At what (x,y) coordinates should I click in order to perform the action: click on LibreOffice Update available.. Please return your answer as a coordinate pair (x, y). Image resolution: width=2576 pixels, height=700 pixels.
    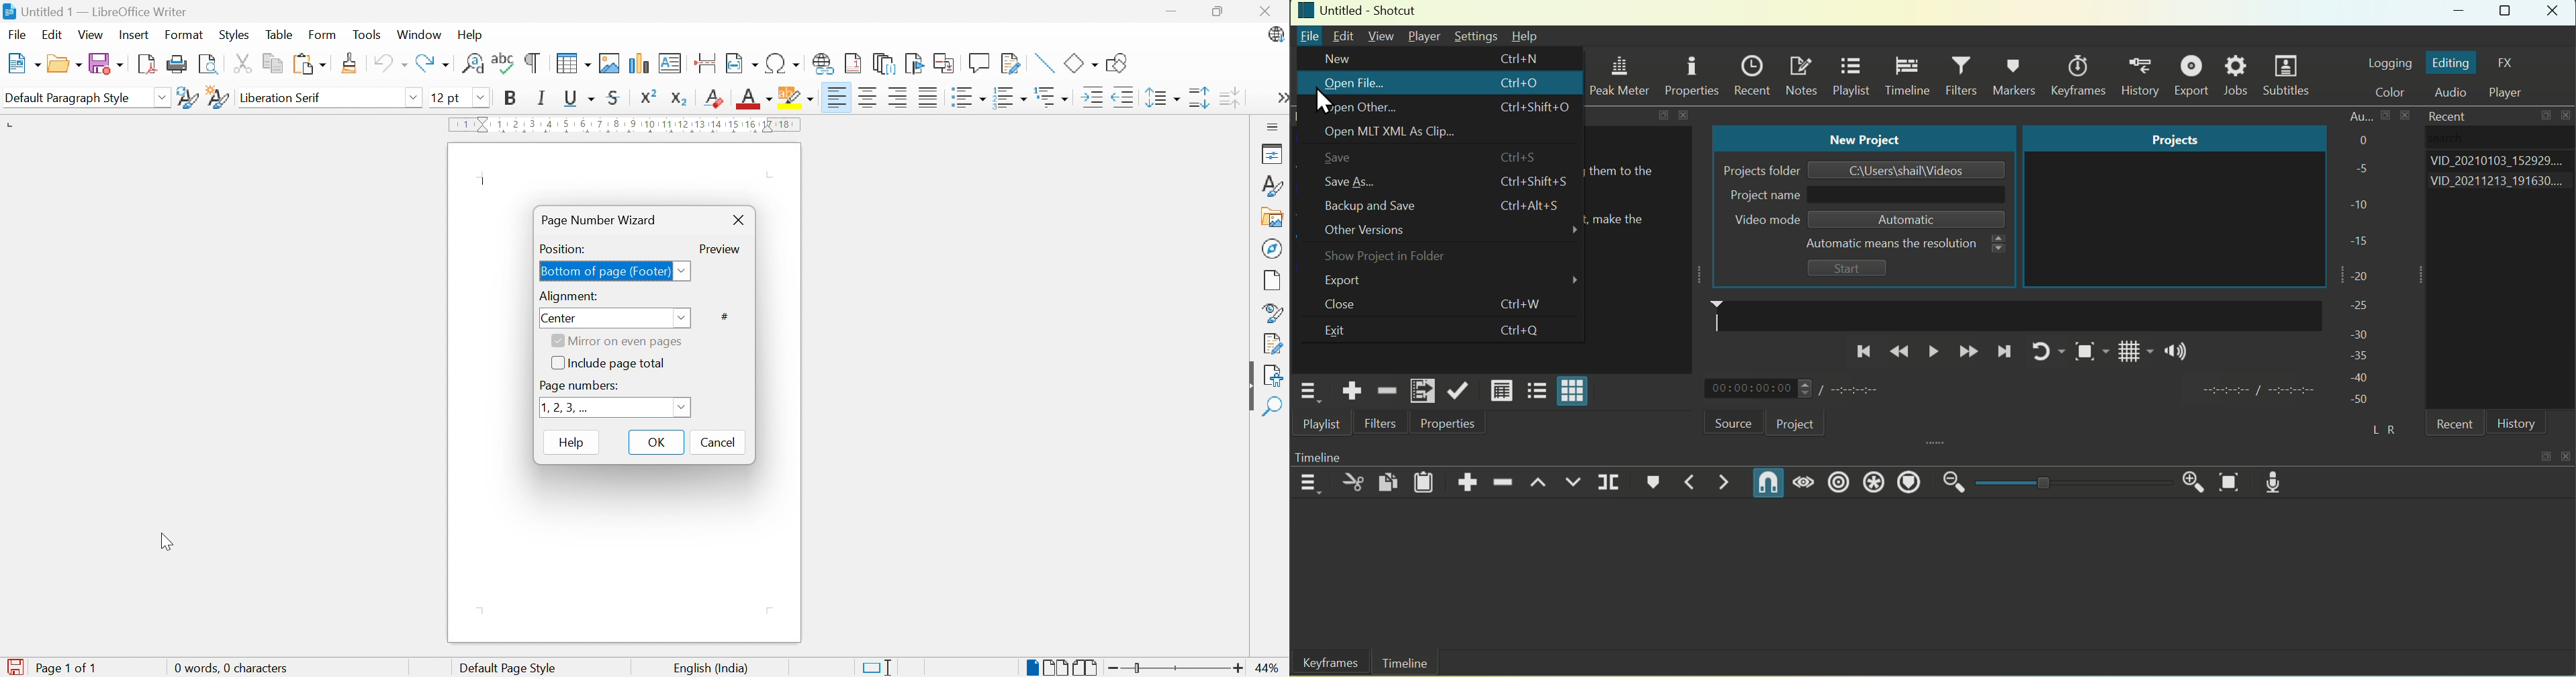
    Looking at the image, I should click on (1275, 34).